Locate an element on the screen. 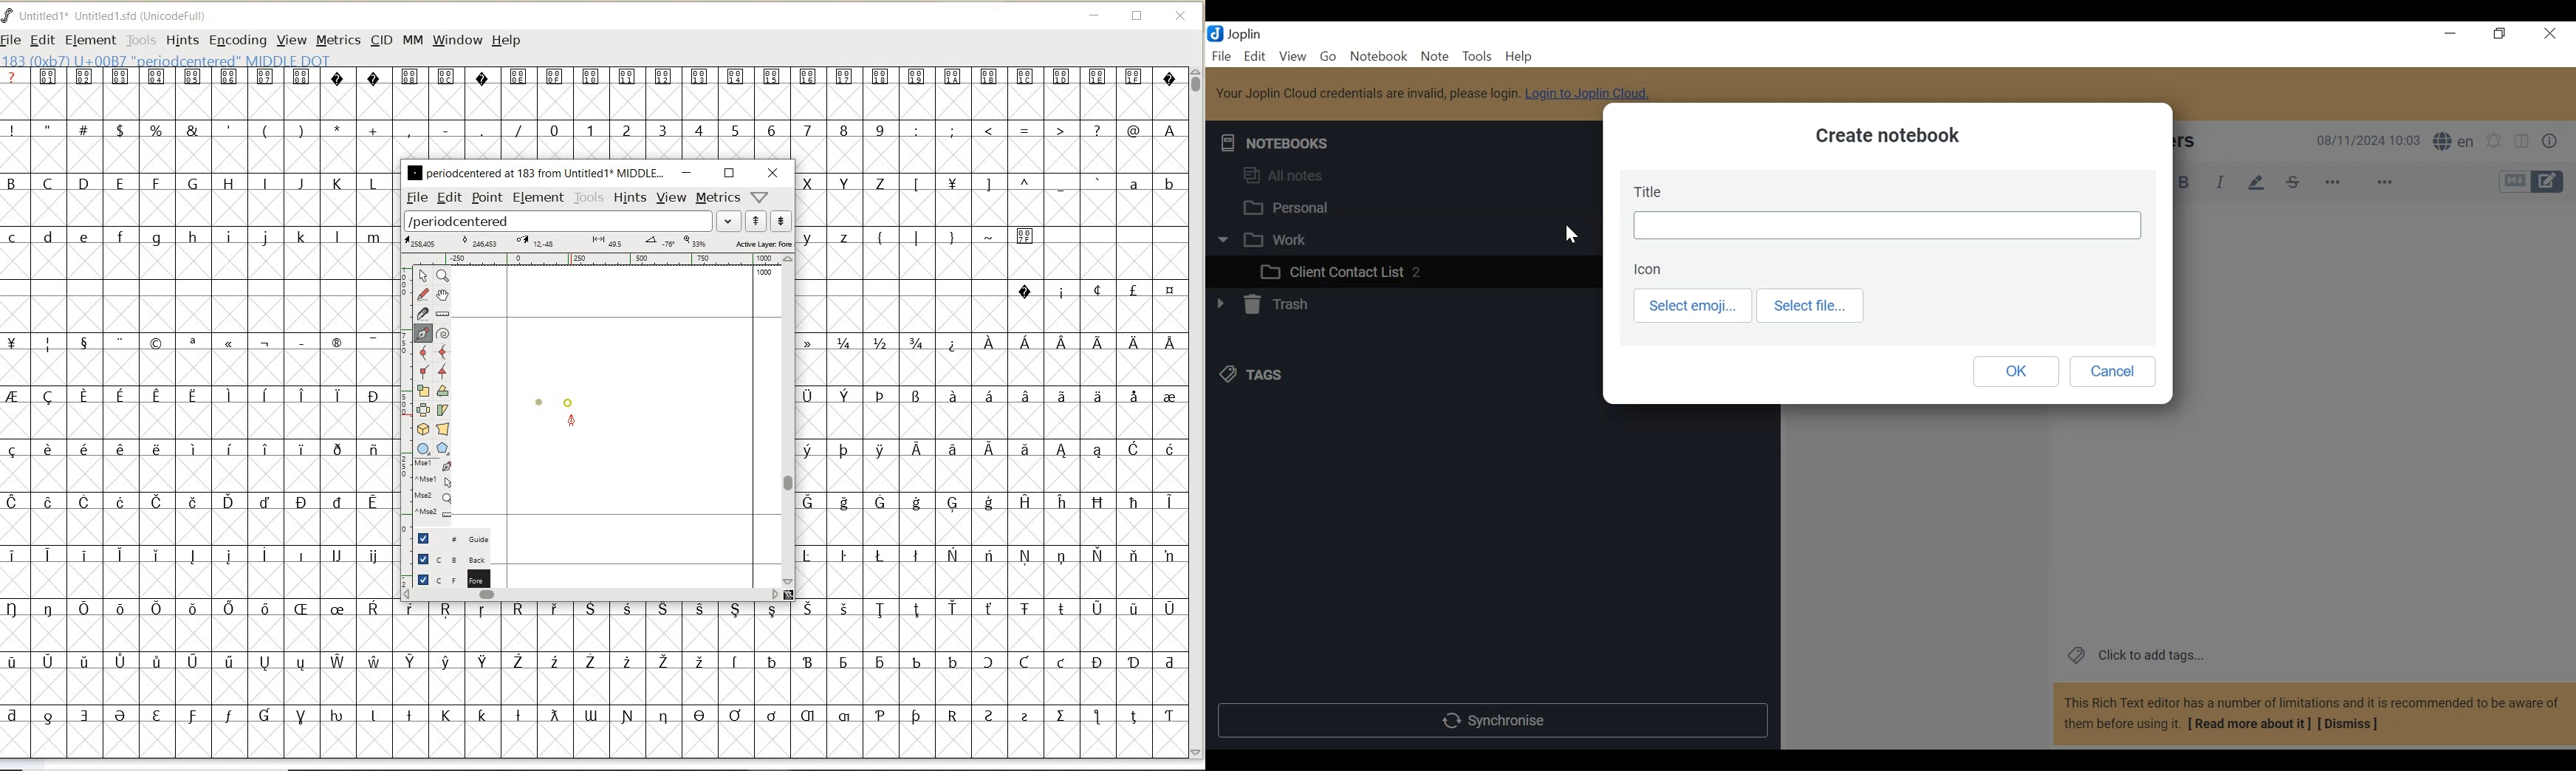  Go is located at coordinates (1326, 57).